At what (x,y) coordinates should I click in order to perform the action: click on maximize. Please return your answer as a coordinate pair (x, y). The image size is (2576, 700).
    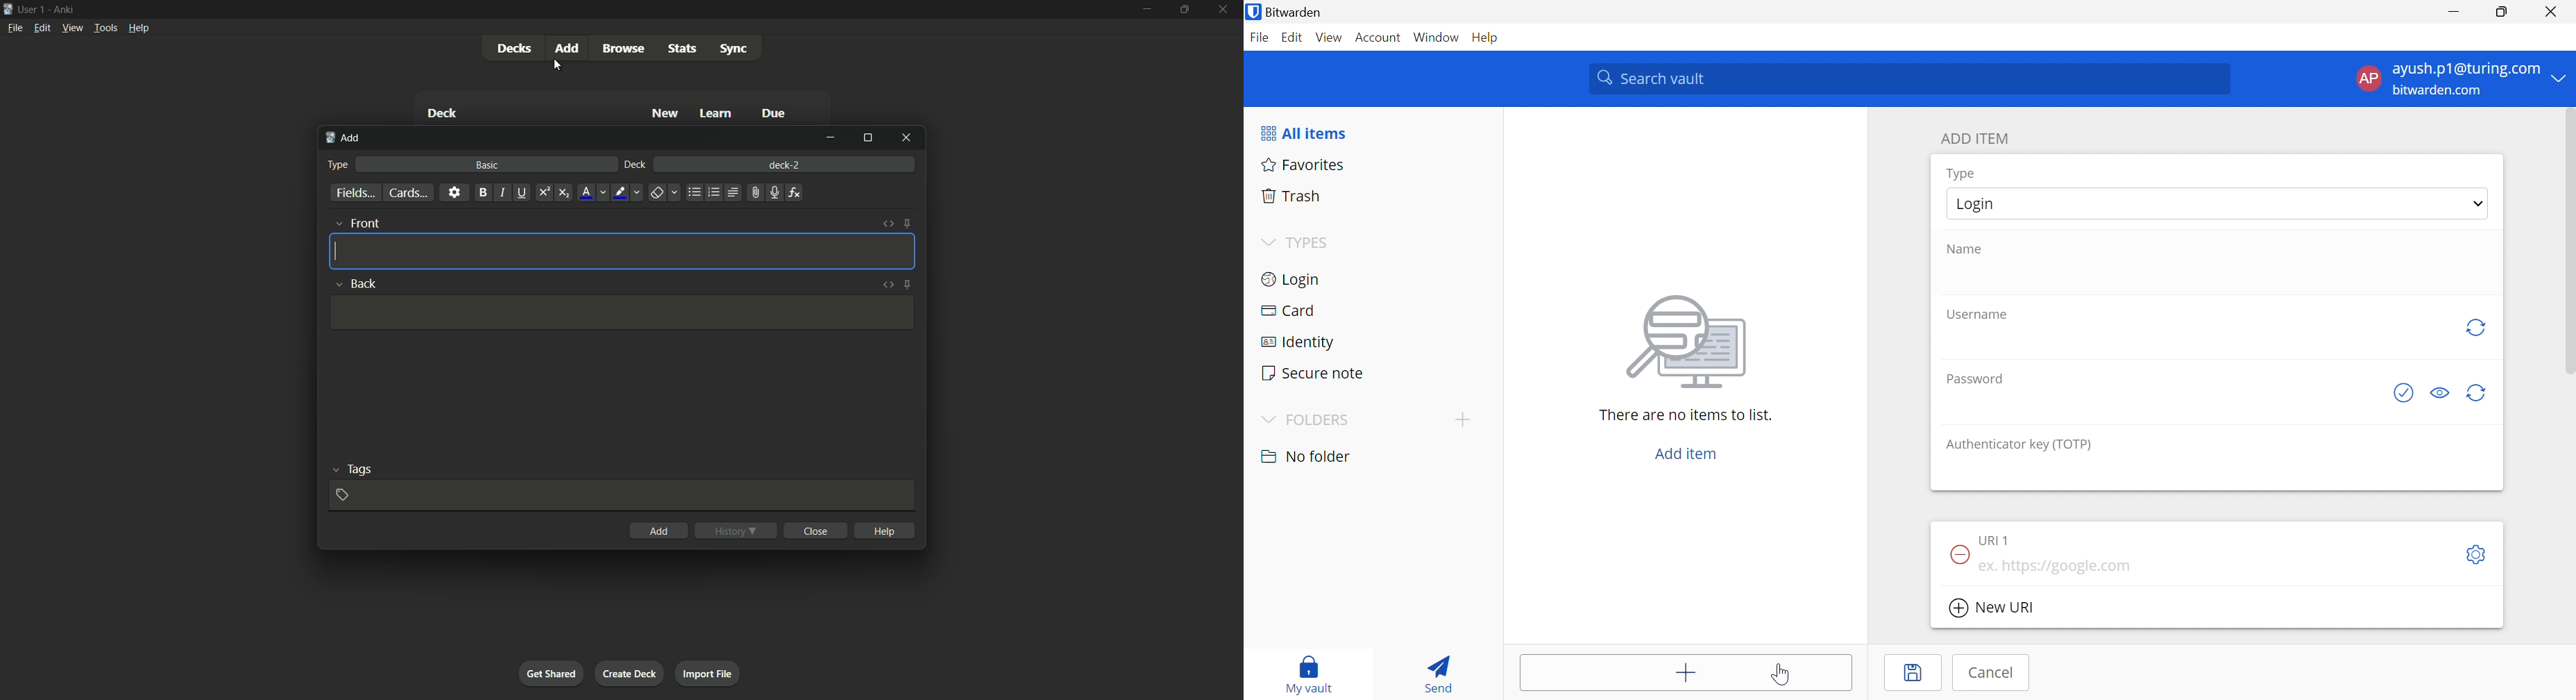
    Looking at the image, I should click on (869, 137).